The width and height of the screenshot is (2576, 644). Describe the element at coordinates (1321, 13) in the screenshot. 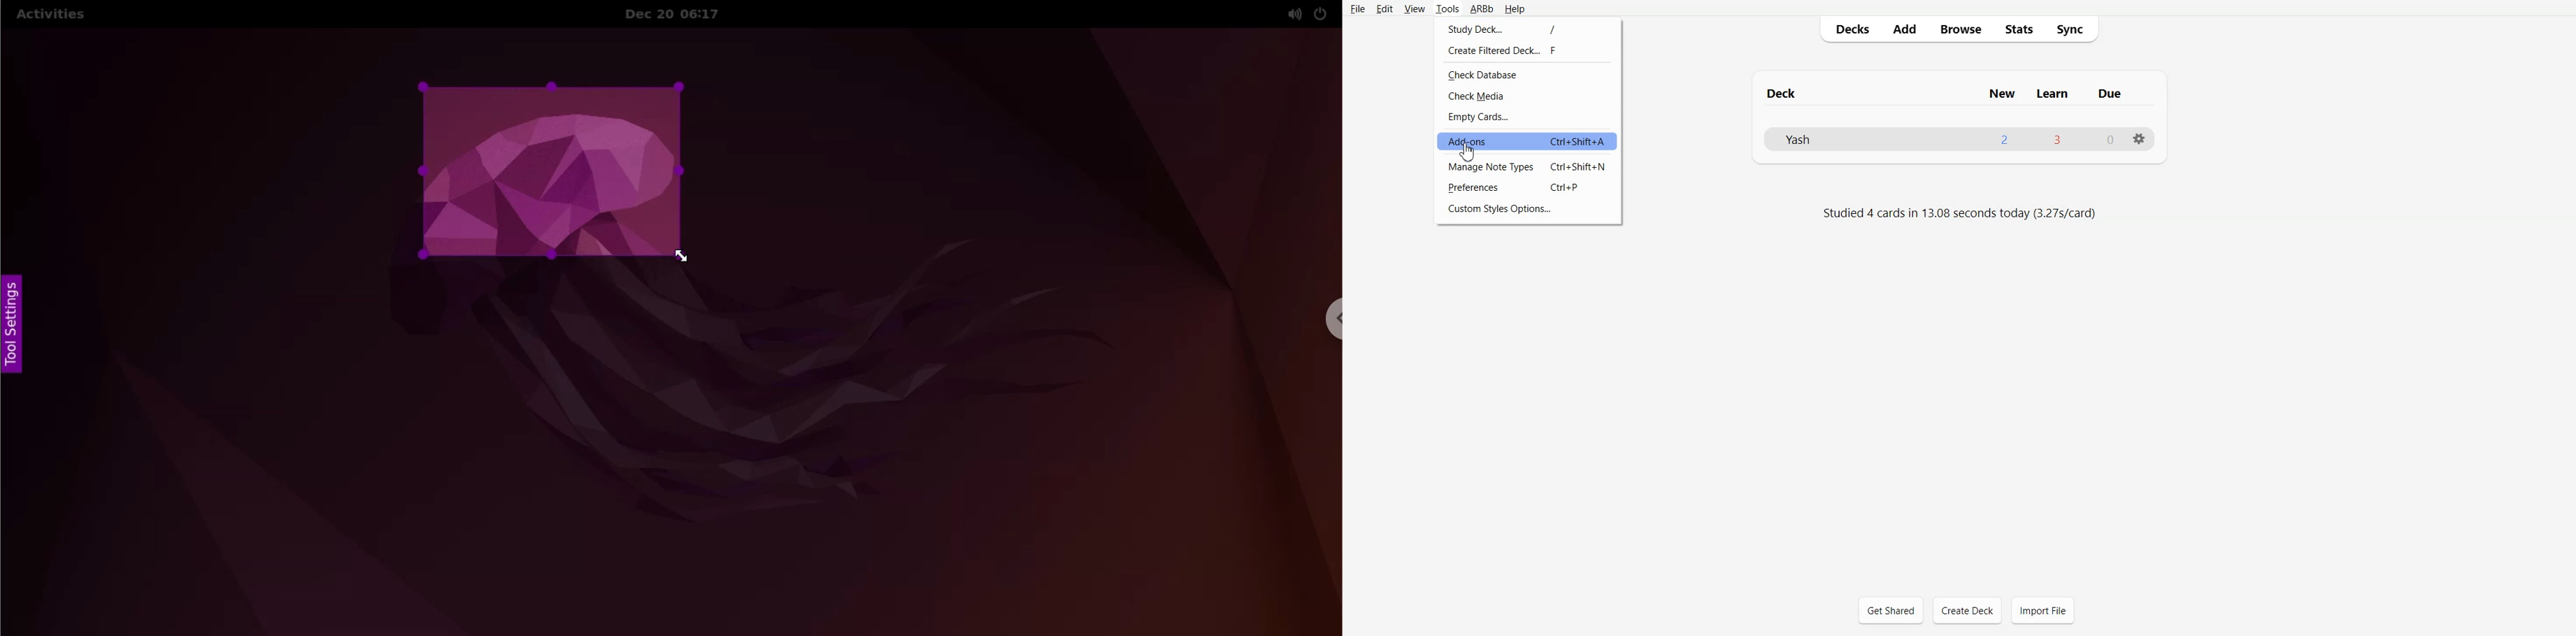

I see `power options` at that location.